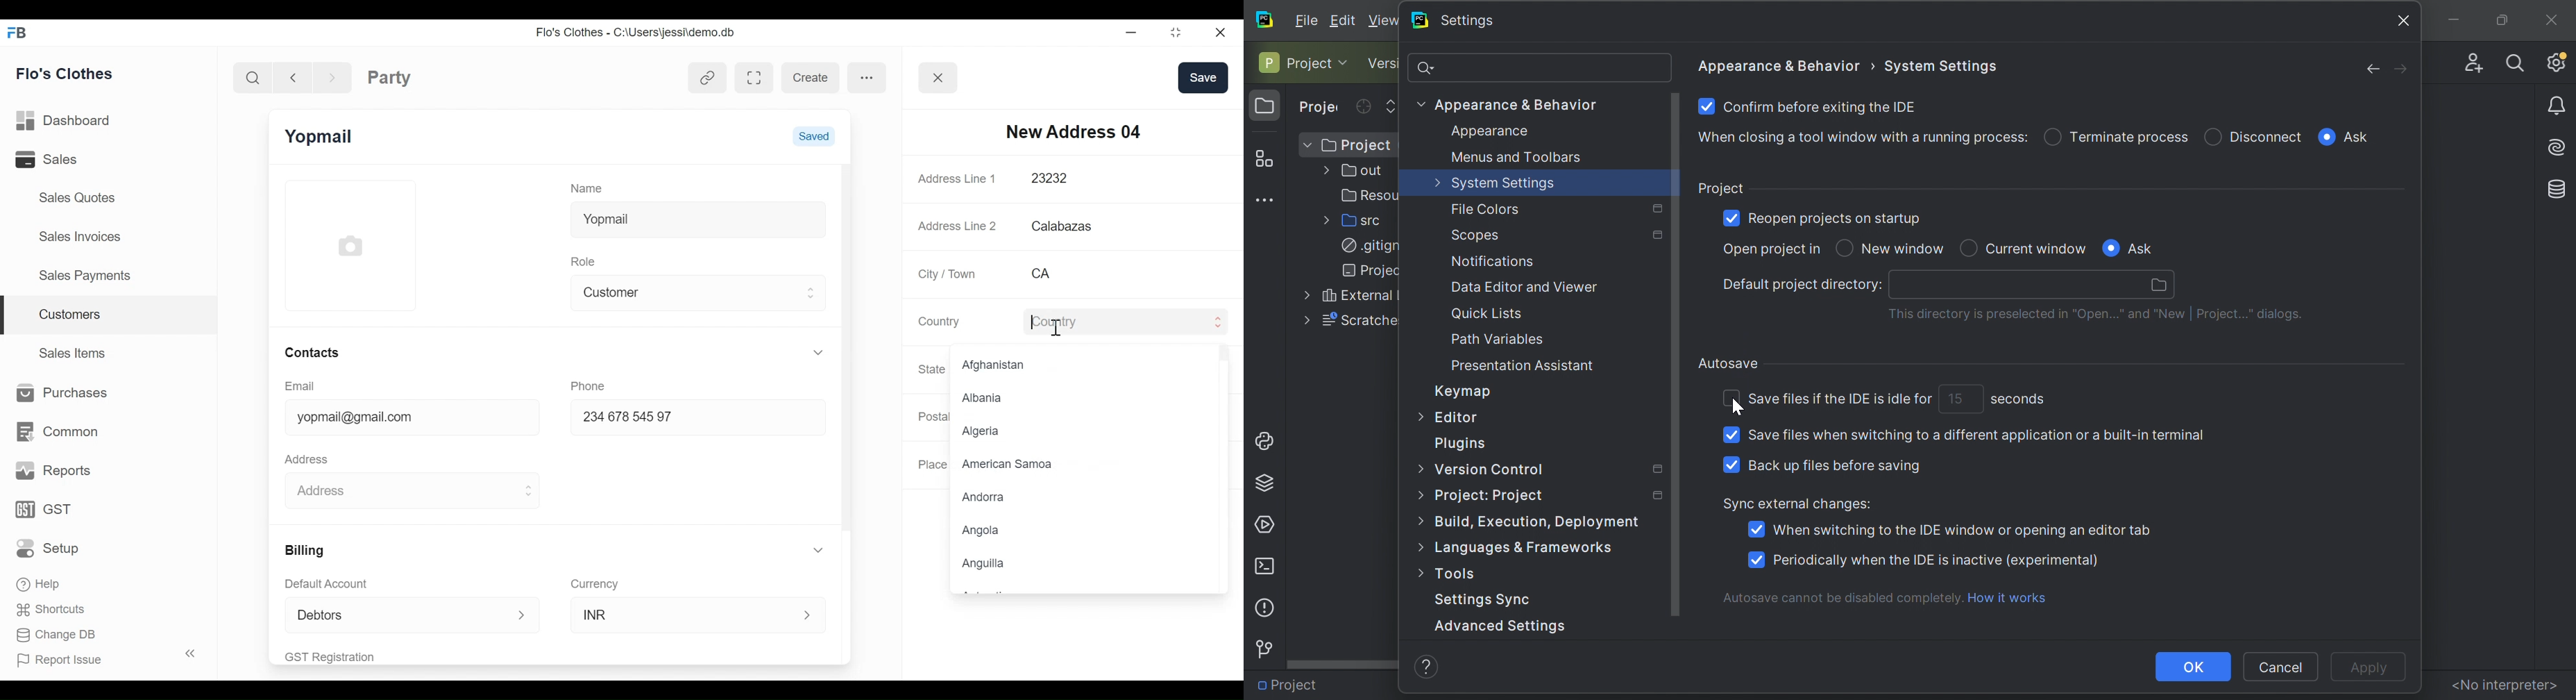 This screenshot has width=2576, height=700. I want to click on Address, so click(397, 488).